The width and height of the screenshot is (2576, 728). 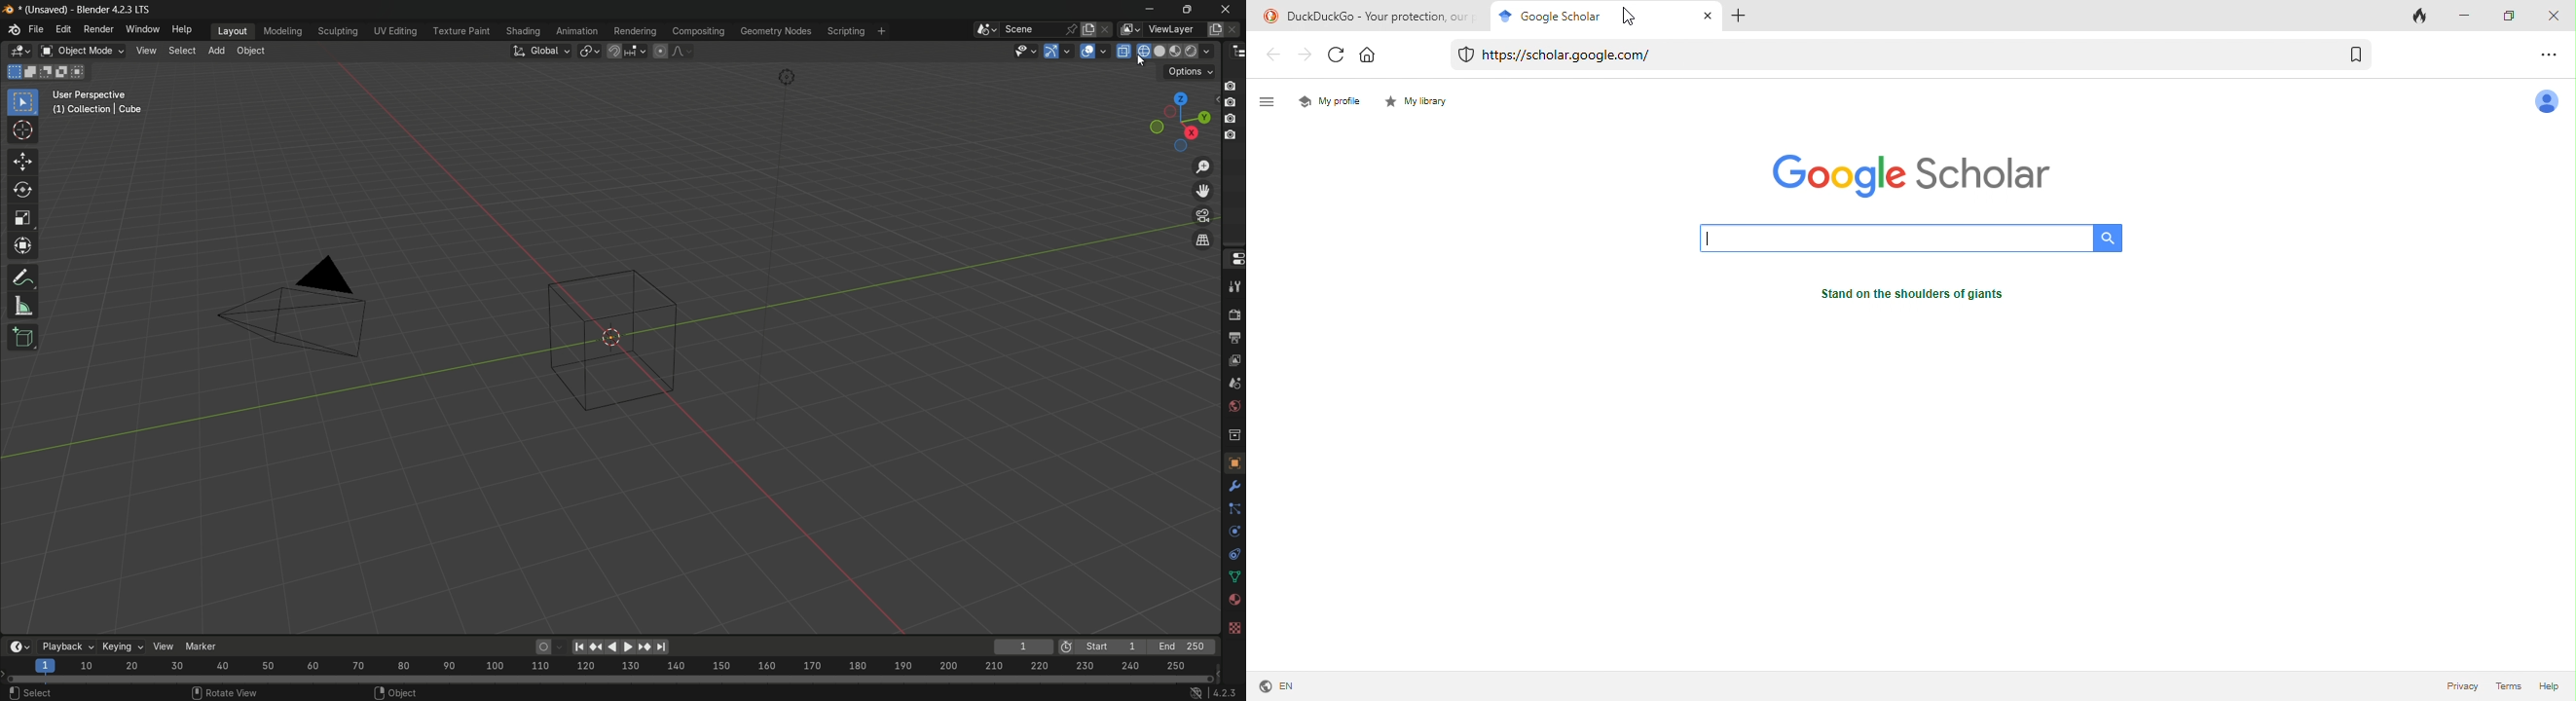 What do you see at coordinates (1376, 55) in the screenshot?
I see `home` at bounding box center [1376, 55].